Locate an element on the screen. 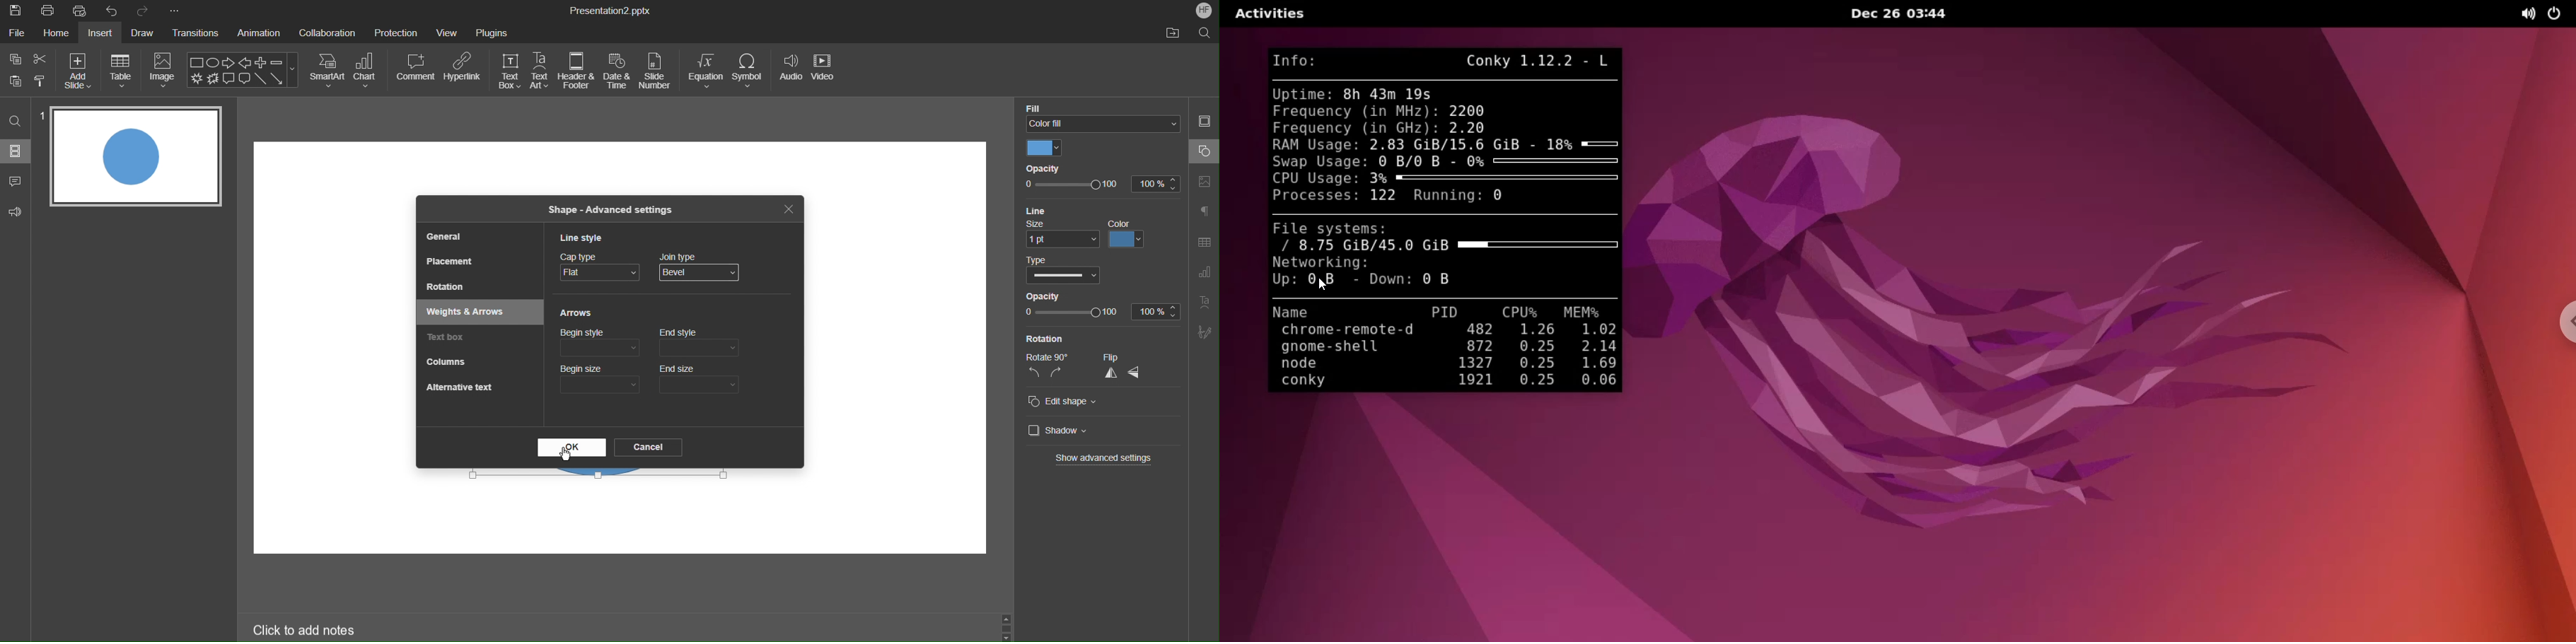 This screenshot has height=644, width=2576. Begin style is located at coordinates (598, 342).